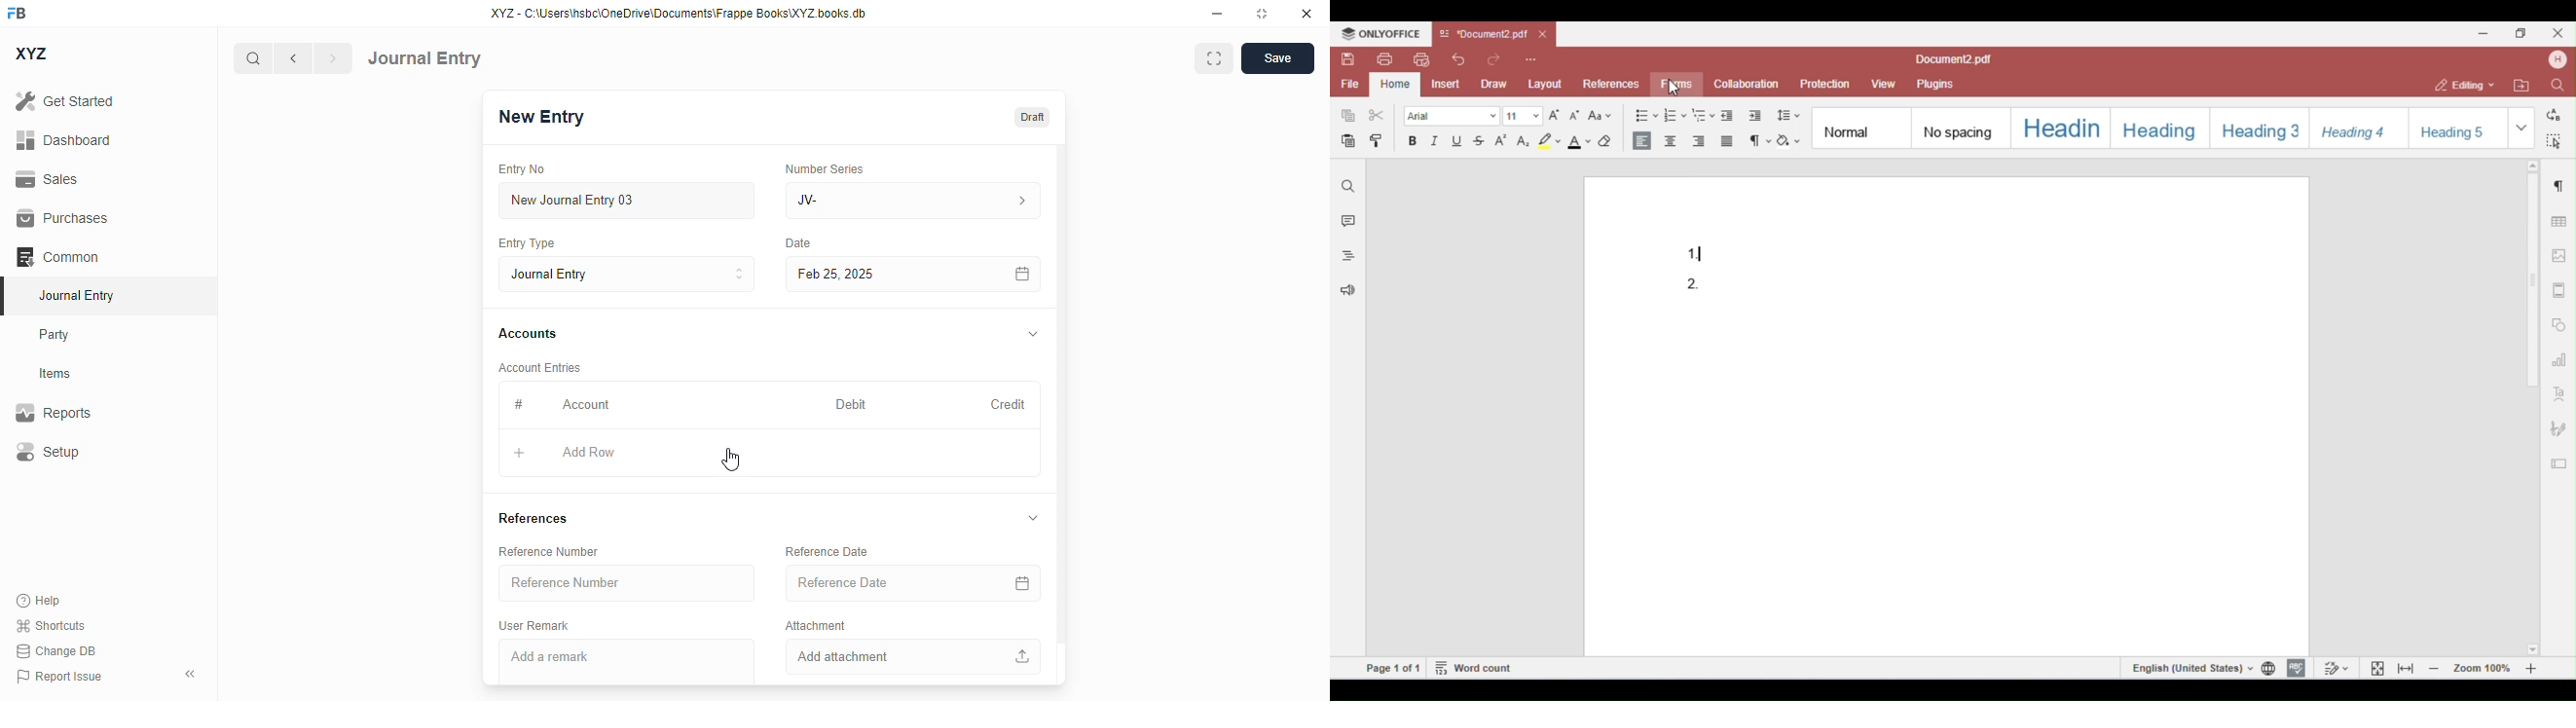  Describe the element at coordinates (64, 140) in the screenshot. I see `dashboard` at that location.